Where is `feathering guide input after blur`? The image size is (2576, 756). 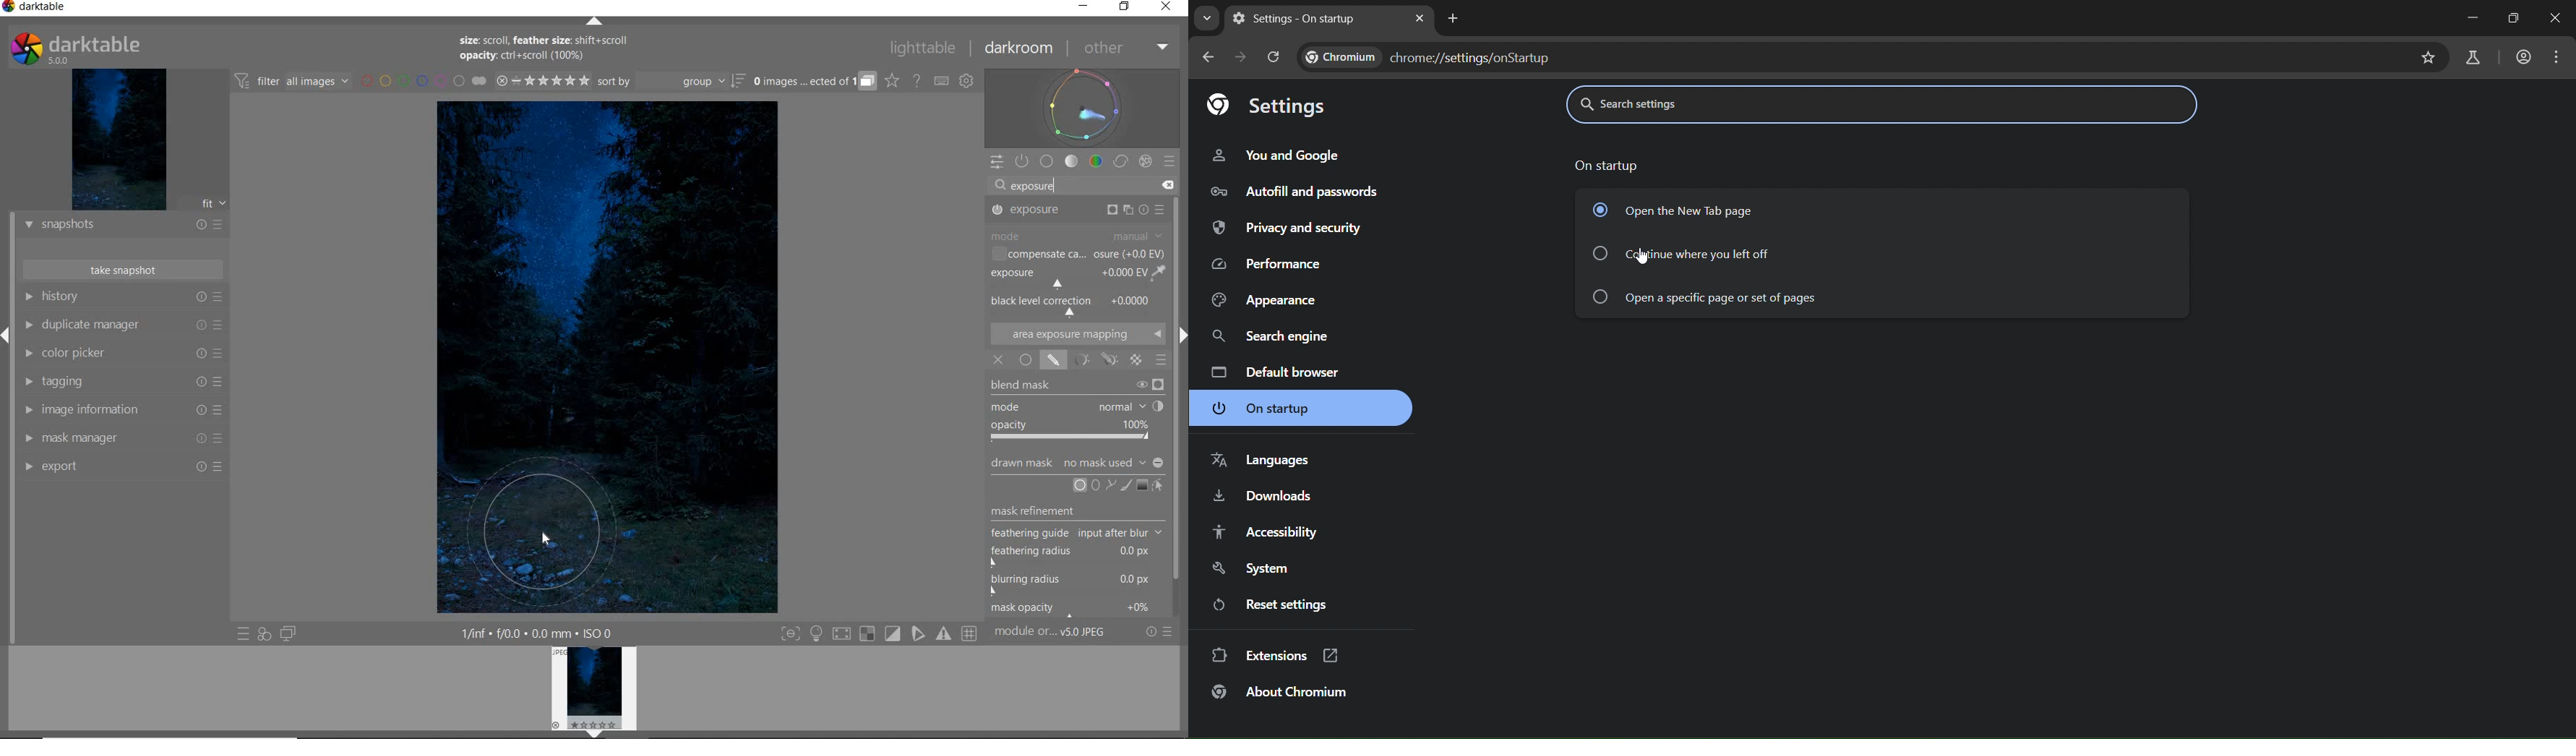 feathering guide input after blur is located at coordinates (1077, 533).